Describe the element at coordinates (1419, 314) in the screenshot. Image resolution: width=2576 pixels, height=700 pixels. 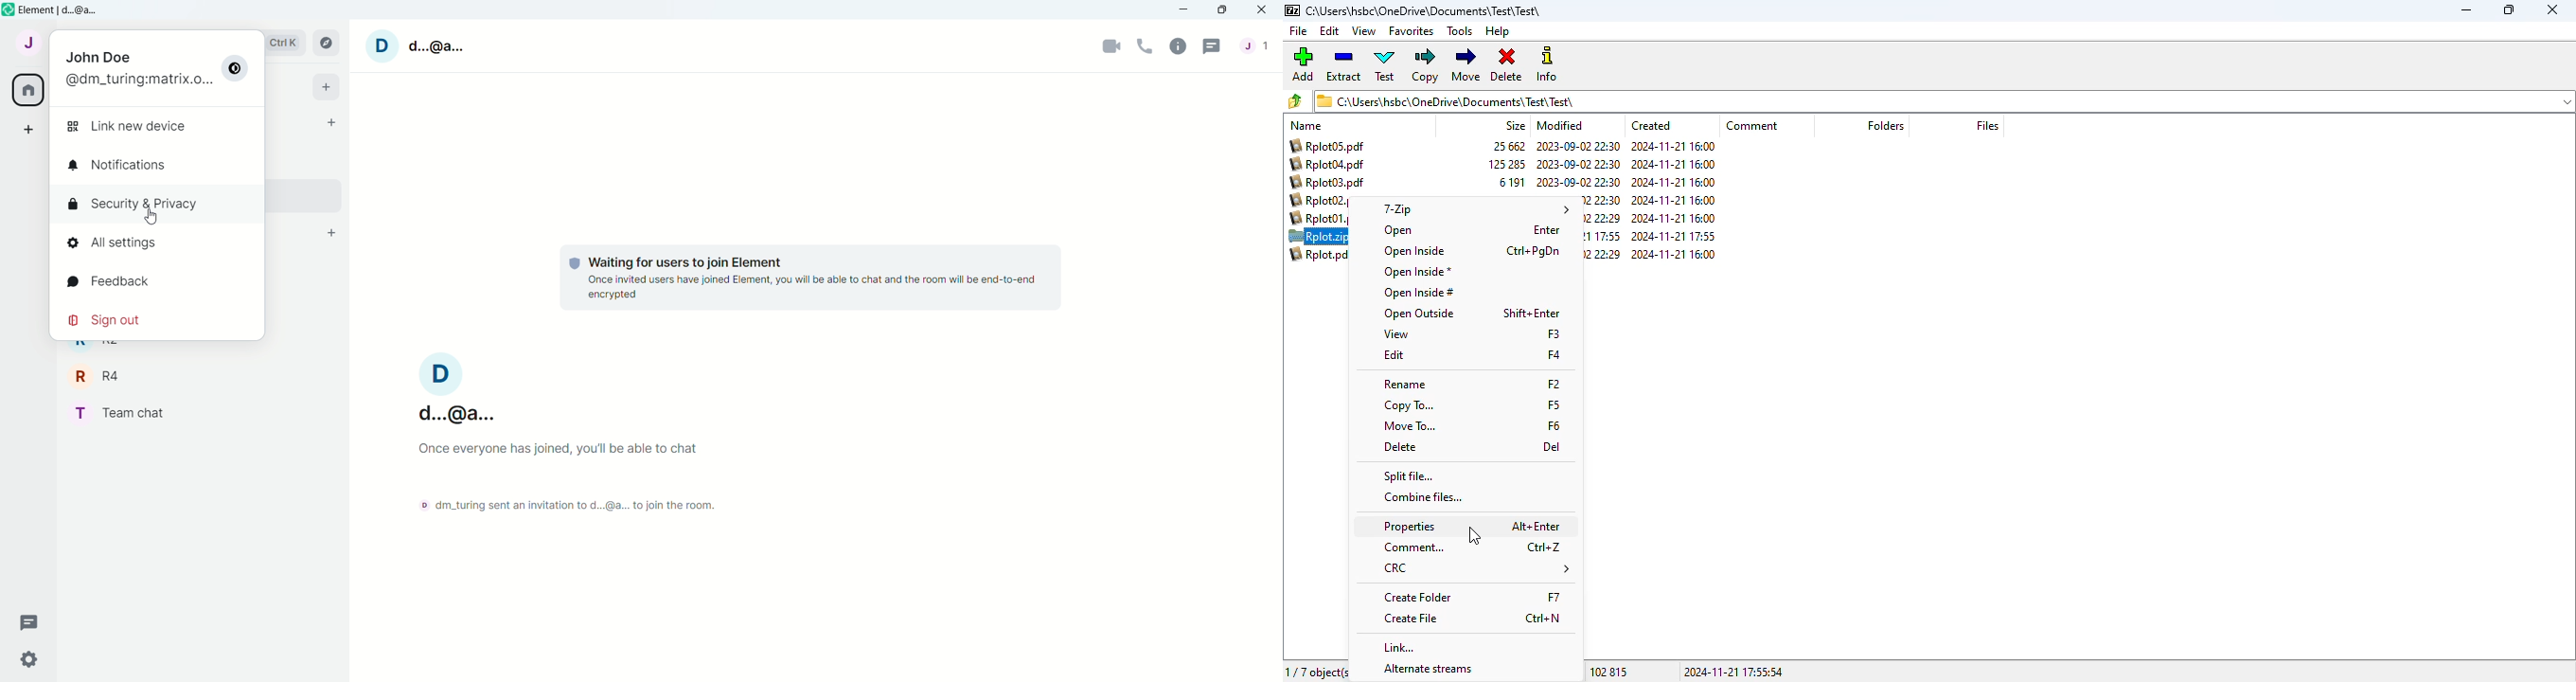
I see `open outside` at that location.